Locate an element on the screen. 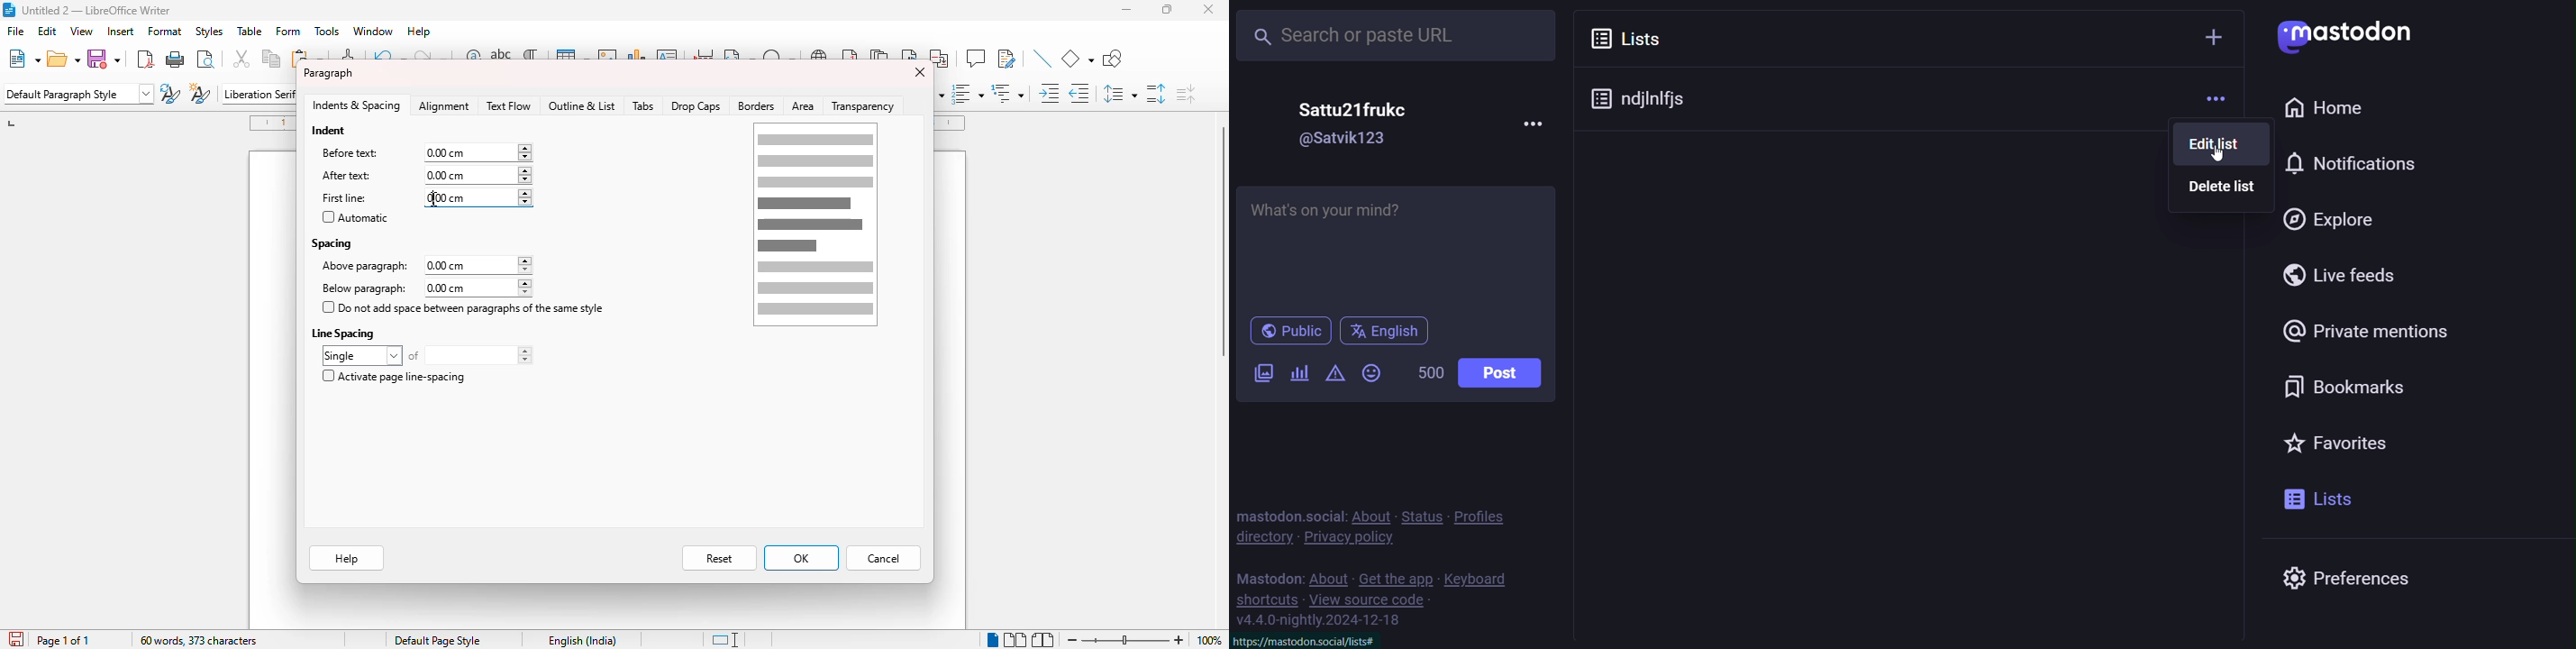 The image size is (2576, 672). page 1 of 1 is located at coordinates (63, 641).